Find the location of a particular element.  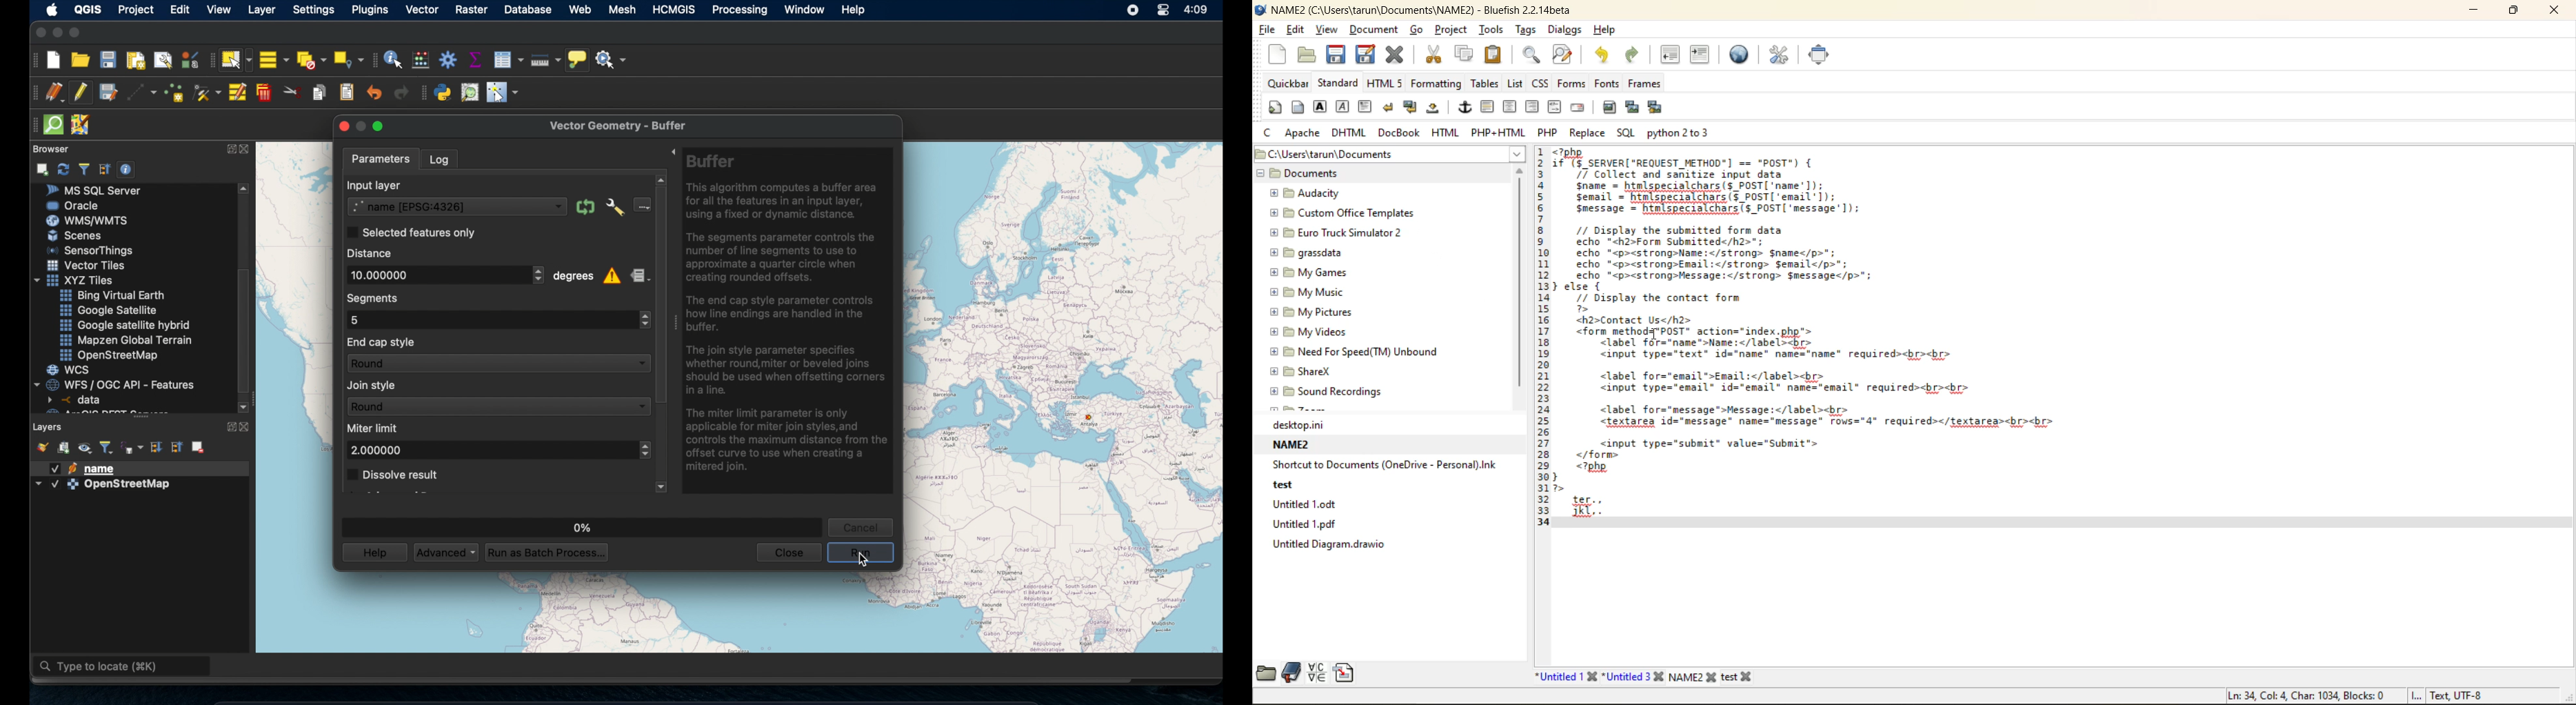

wcs is located at coordinates (70, 370).